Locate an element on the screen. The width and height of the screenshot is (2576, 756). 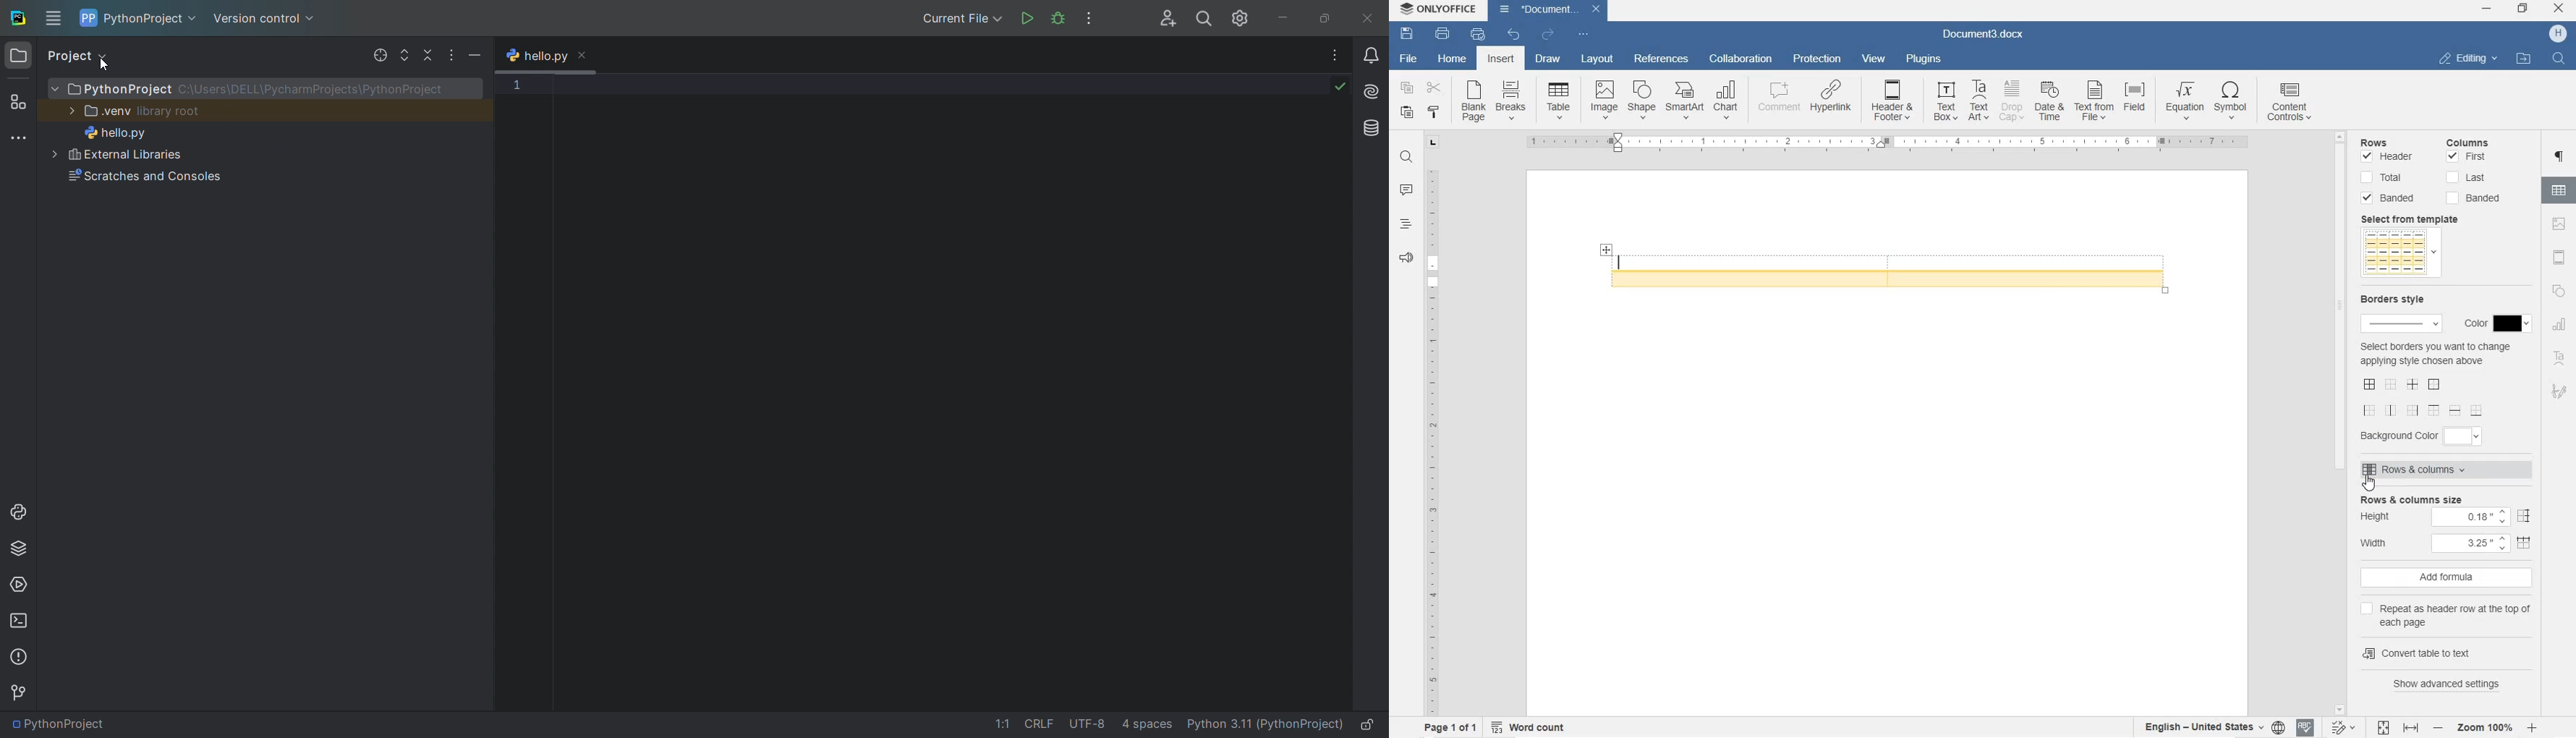
COPY STYLE is located at coordinates (1435, 114).